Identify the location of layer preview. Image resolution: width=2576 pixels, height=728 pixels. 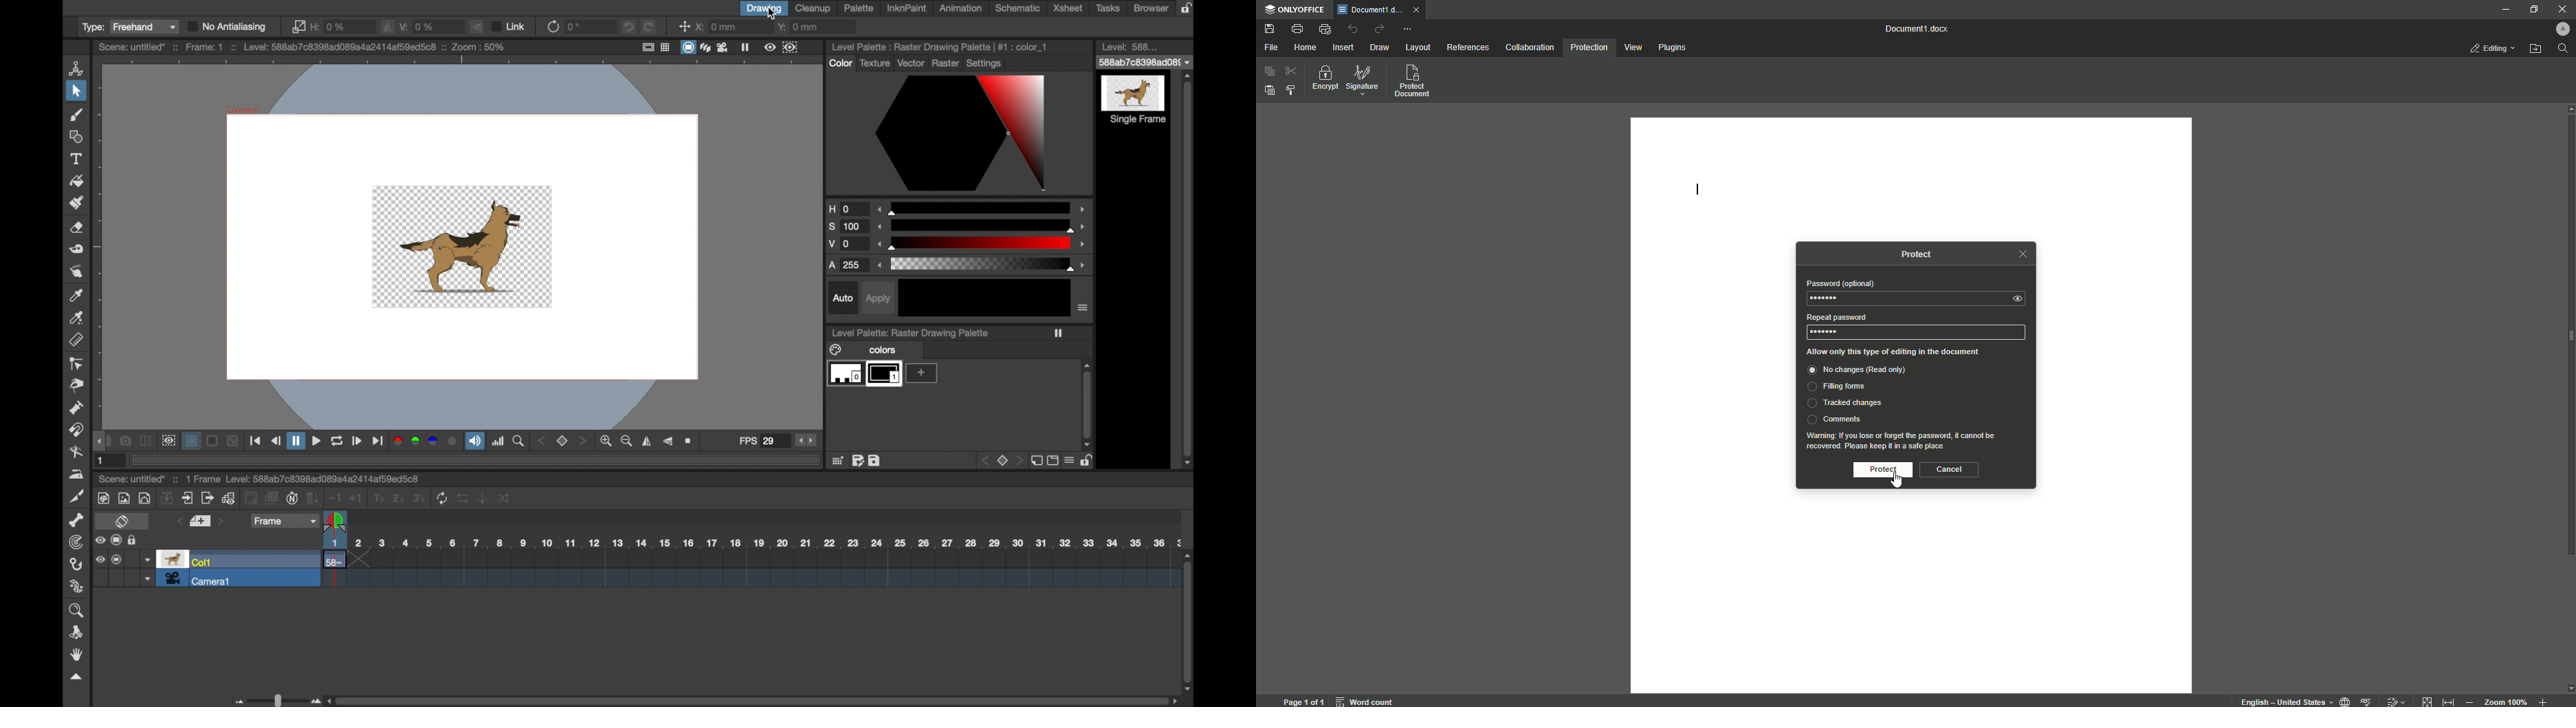
(887, 372).